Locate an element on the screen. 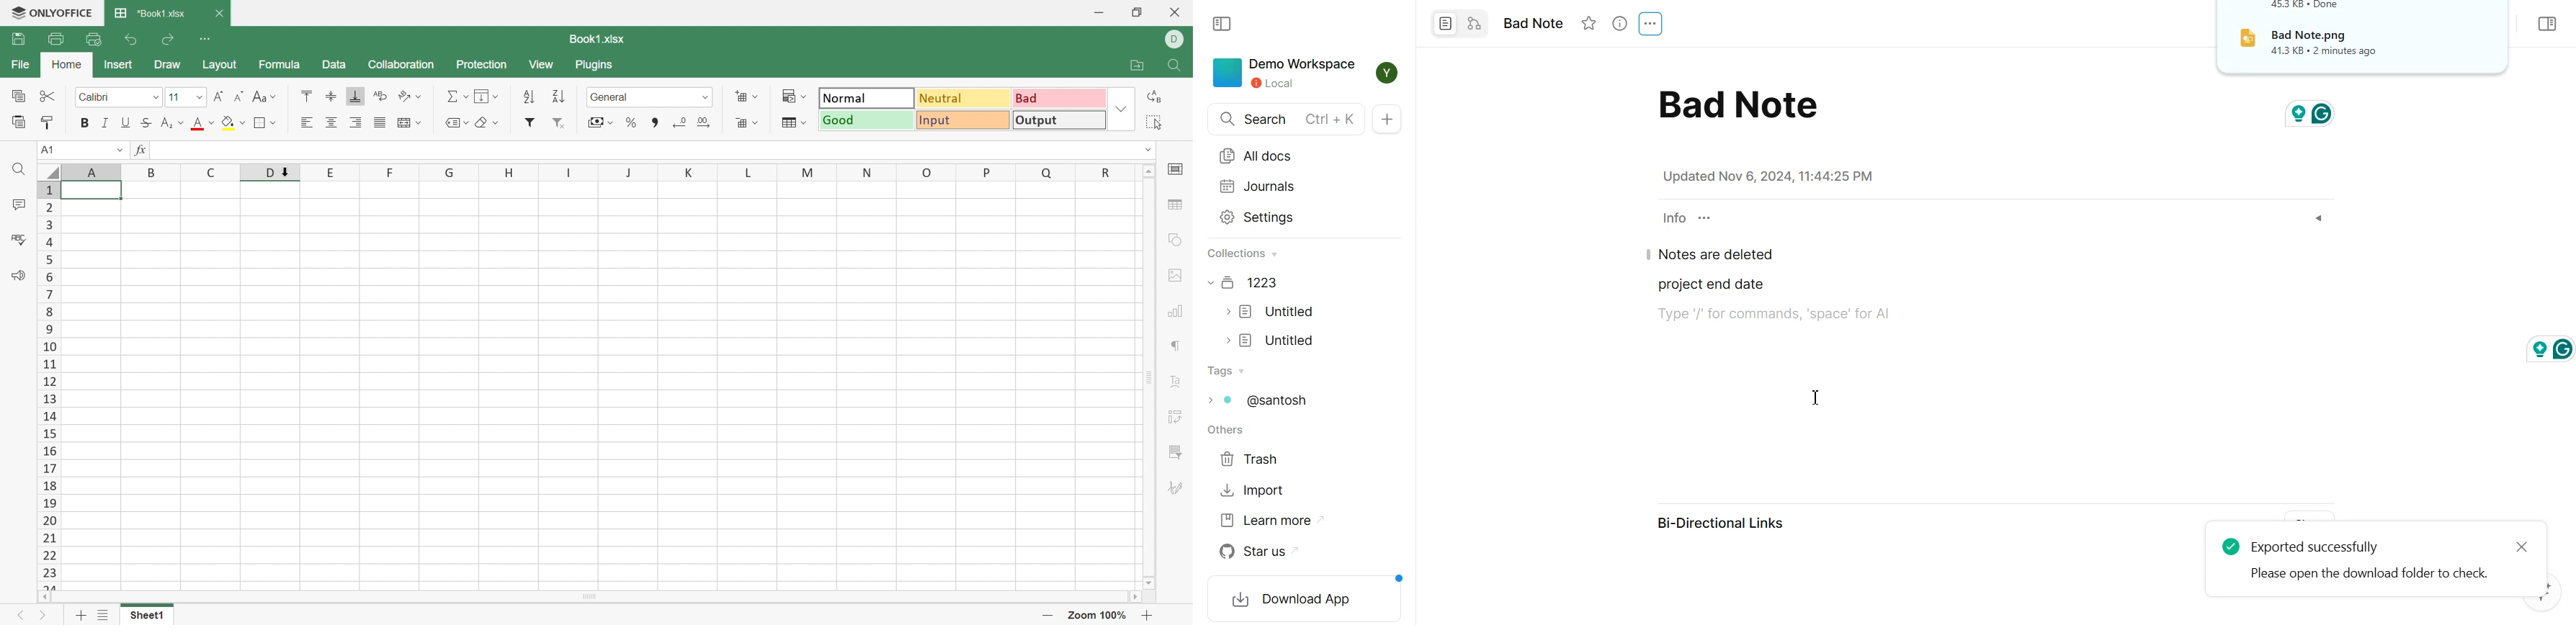  Data is located at coordinates (337, 64).